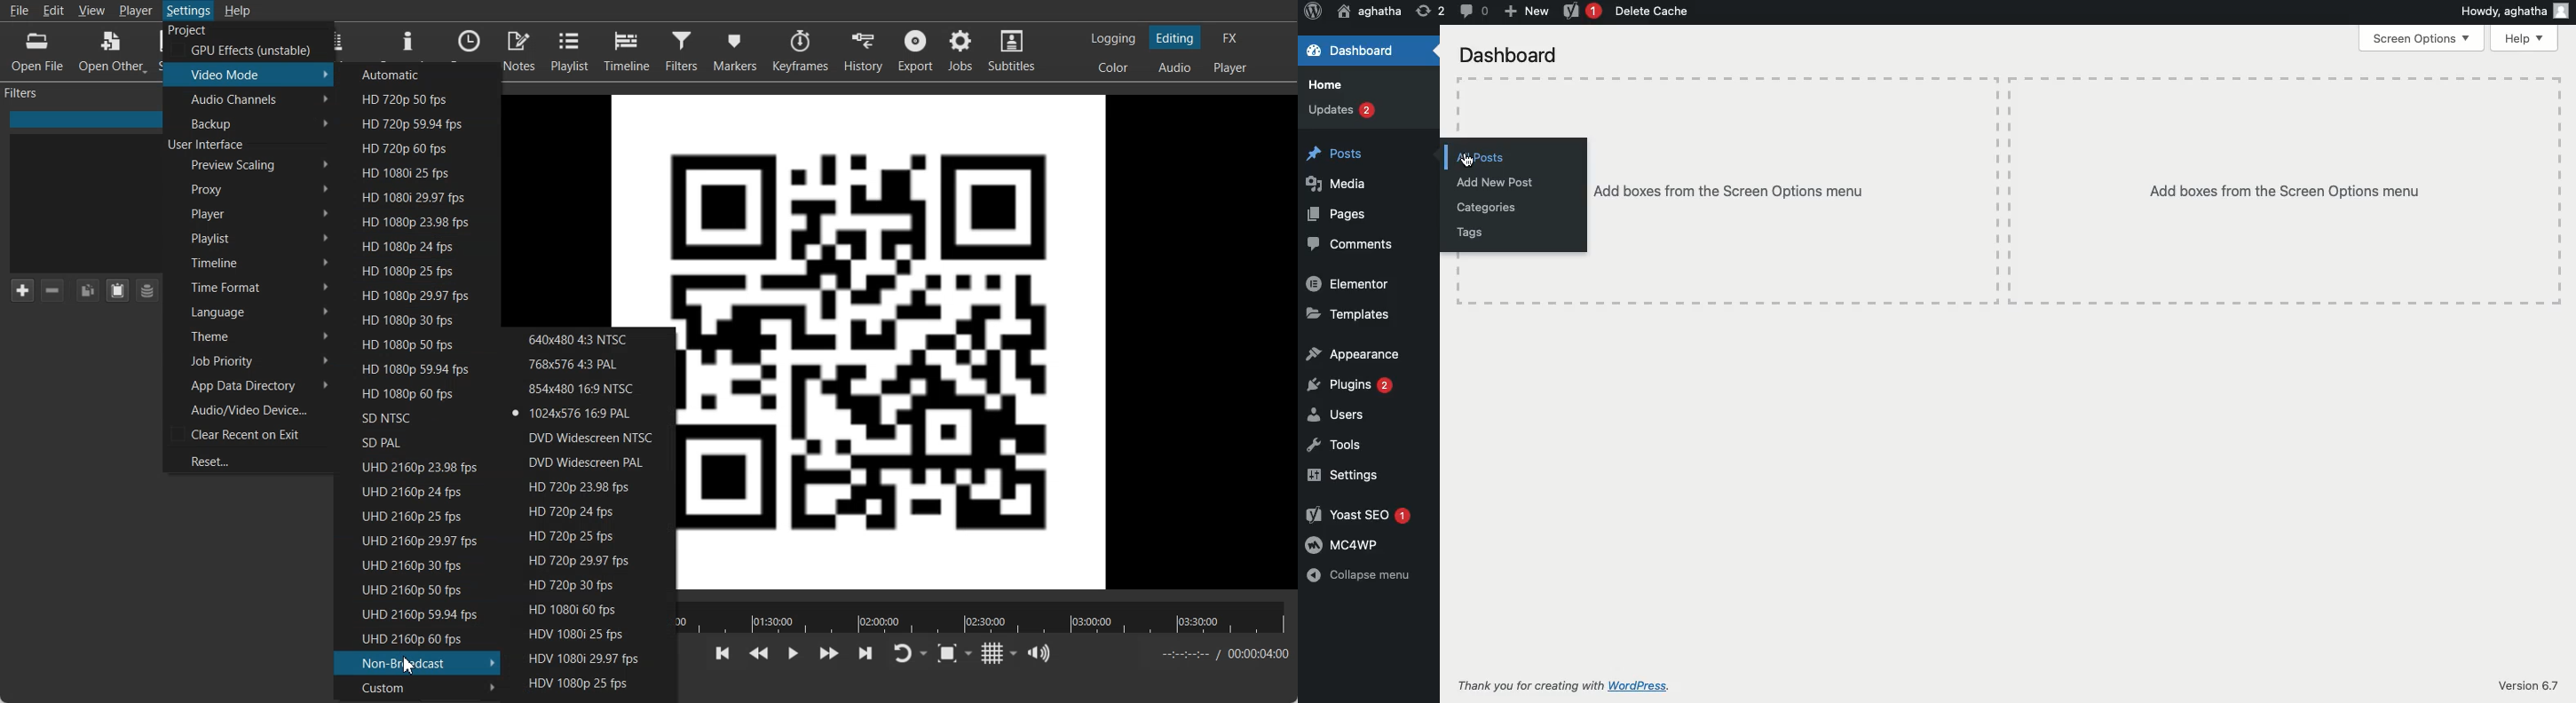  Describe the element at coordinates (410, 564) in the screenshot. I see `UHD 2160p 30 fps` at that location.